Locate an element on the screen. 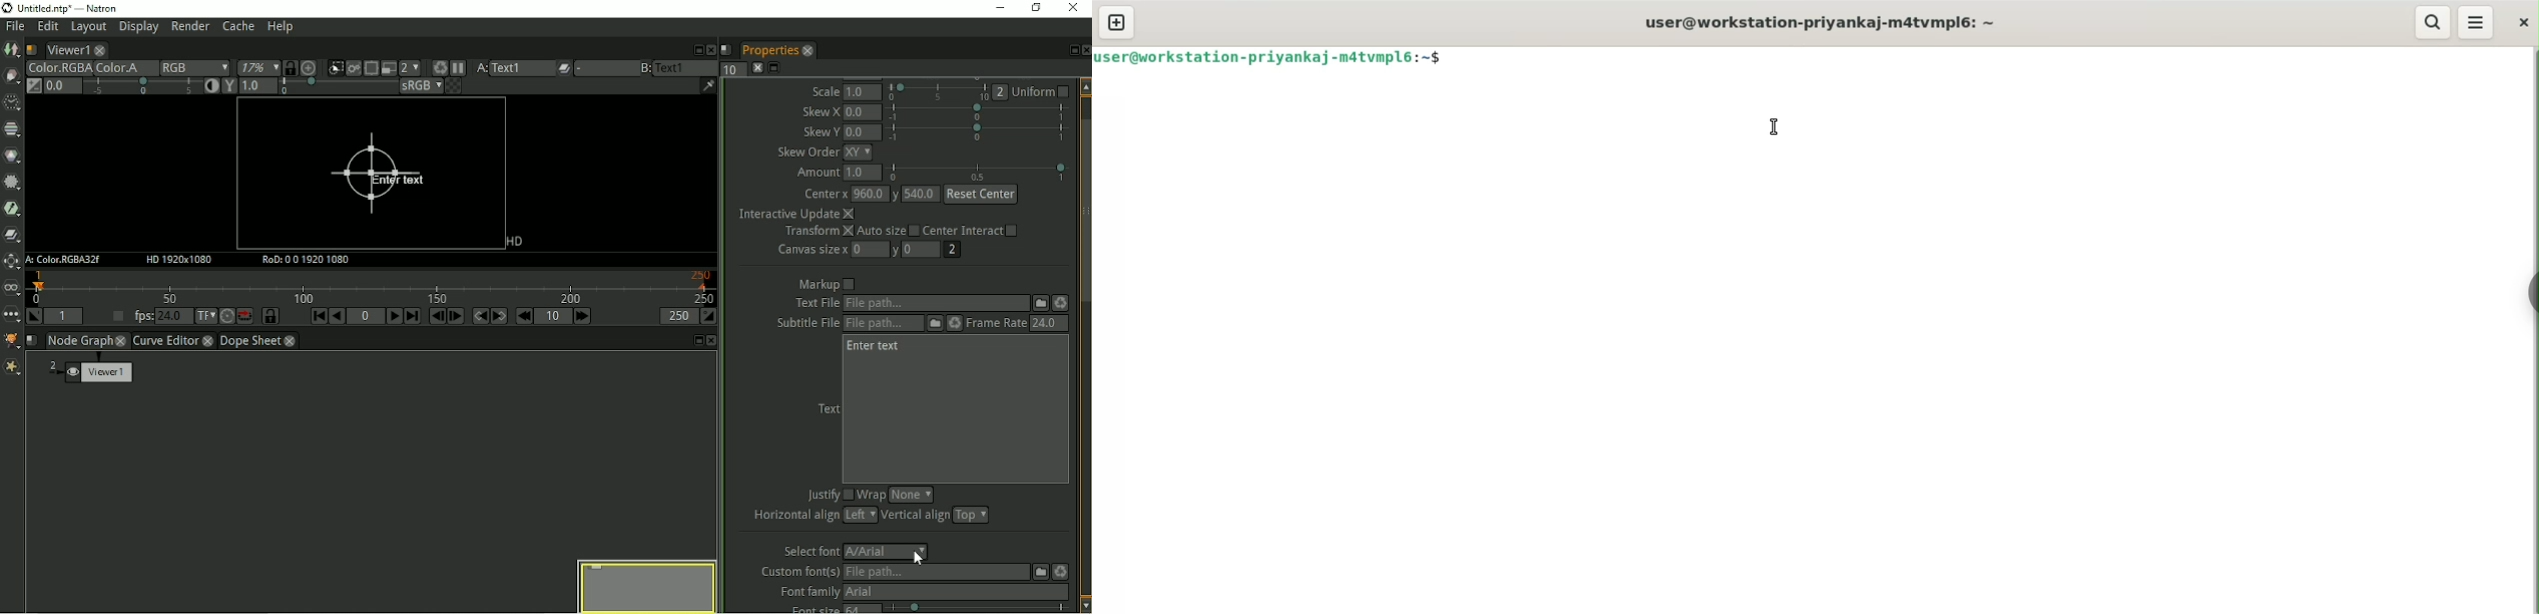  Operations applied between A and B is located at coordinates (564, 68).